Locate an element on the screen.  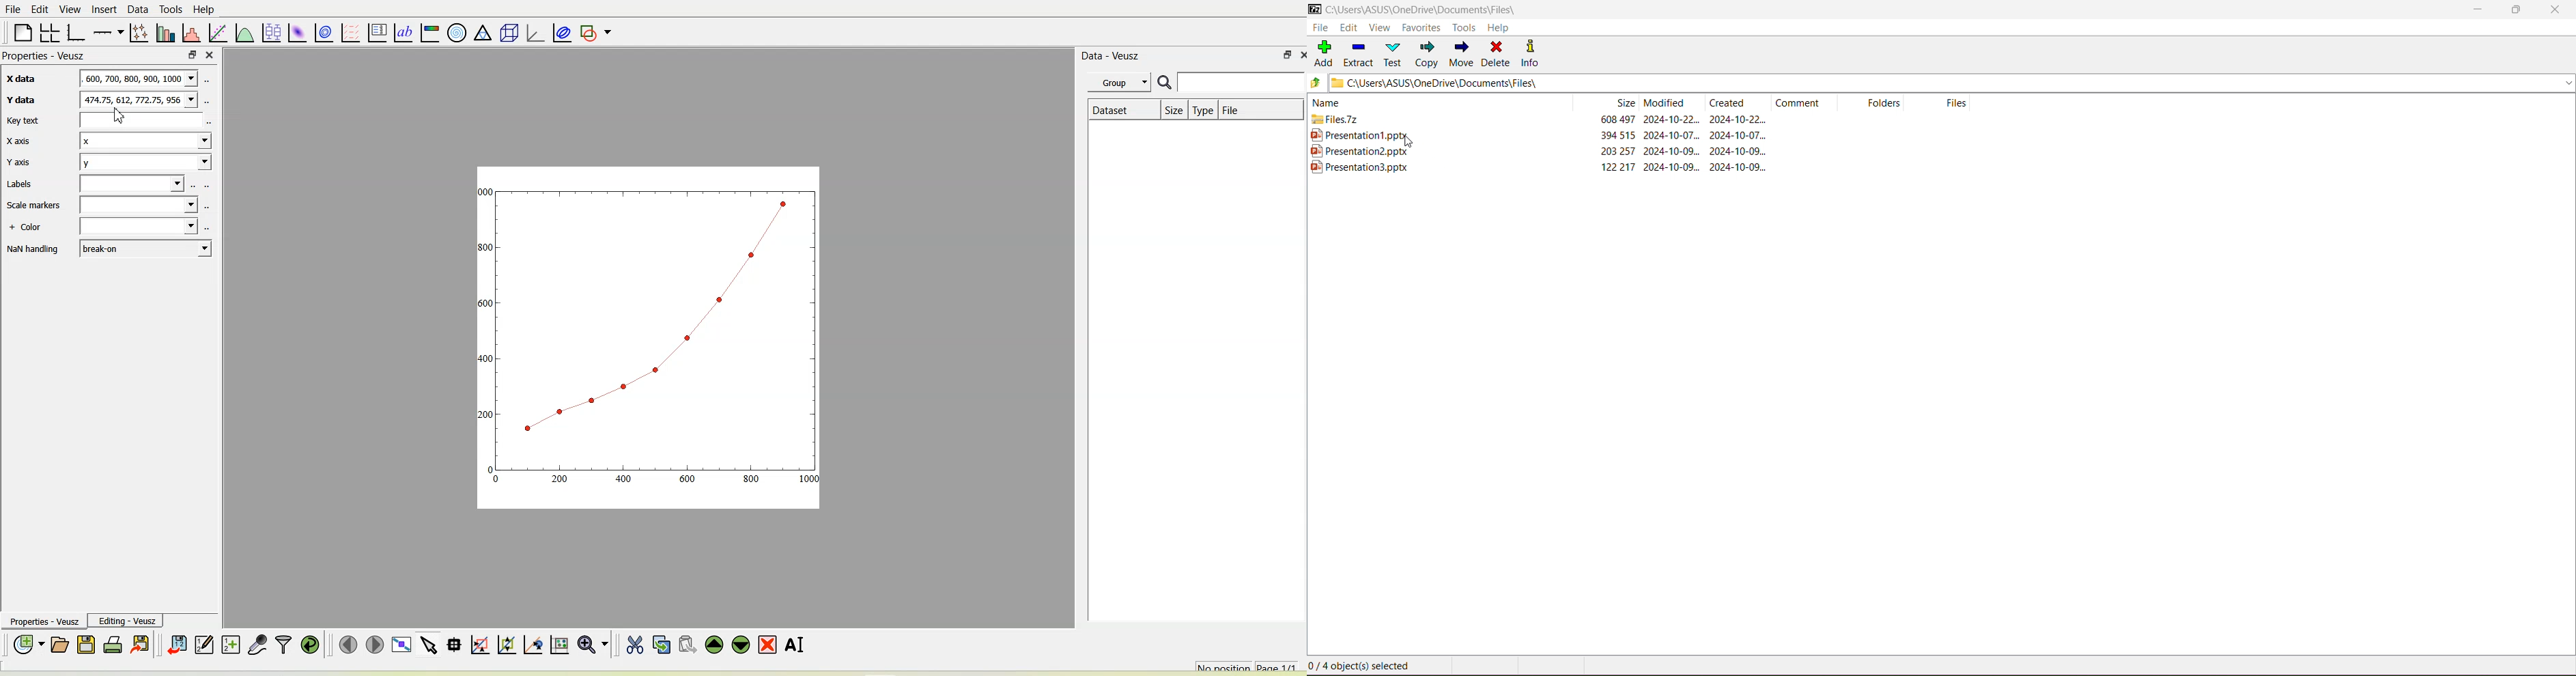
No position is located at coordinates (1224, 666).